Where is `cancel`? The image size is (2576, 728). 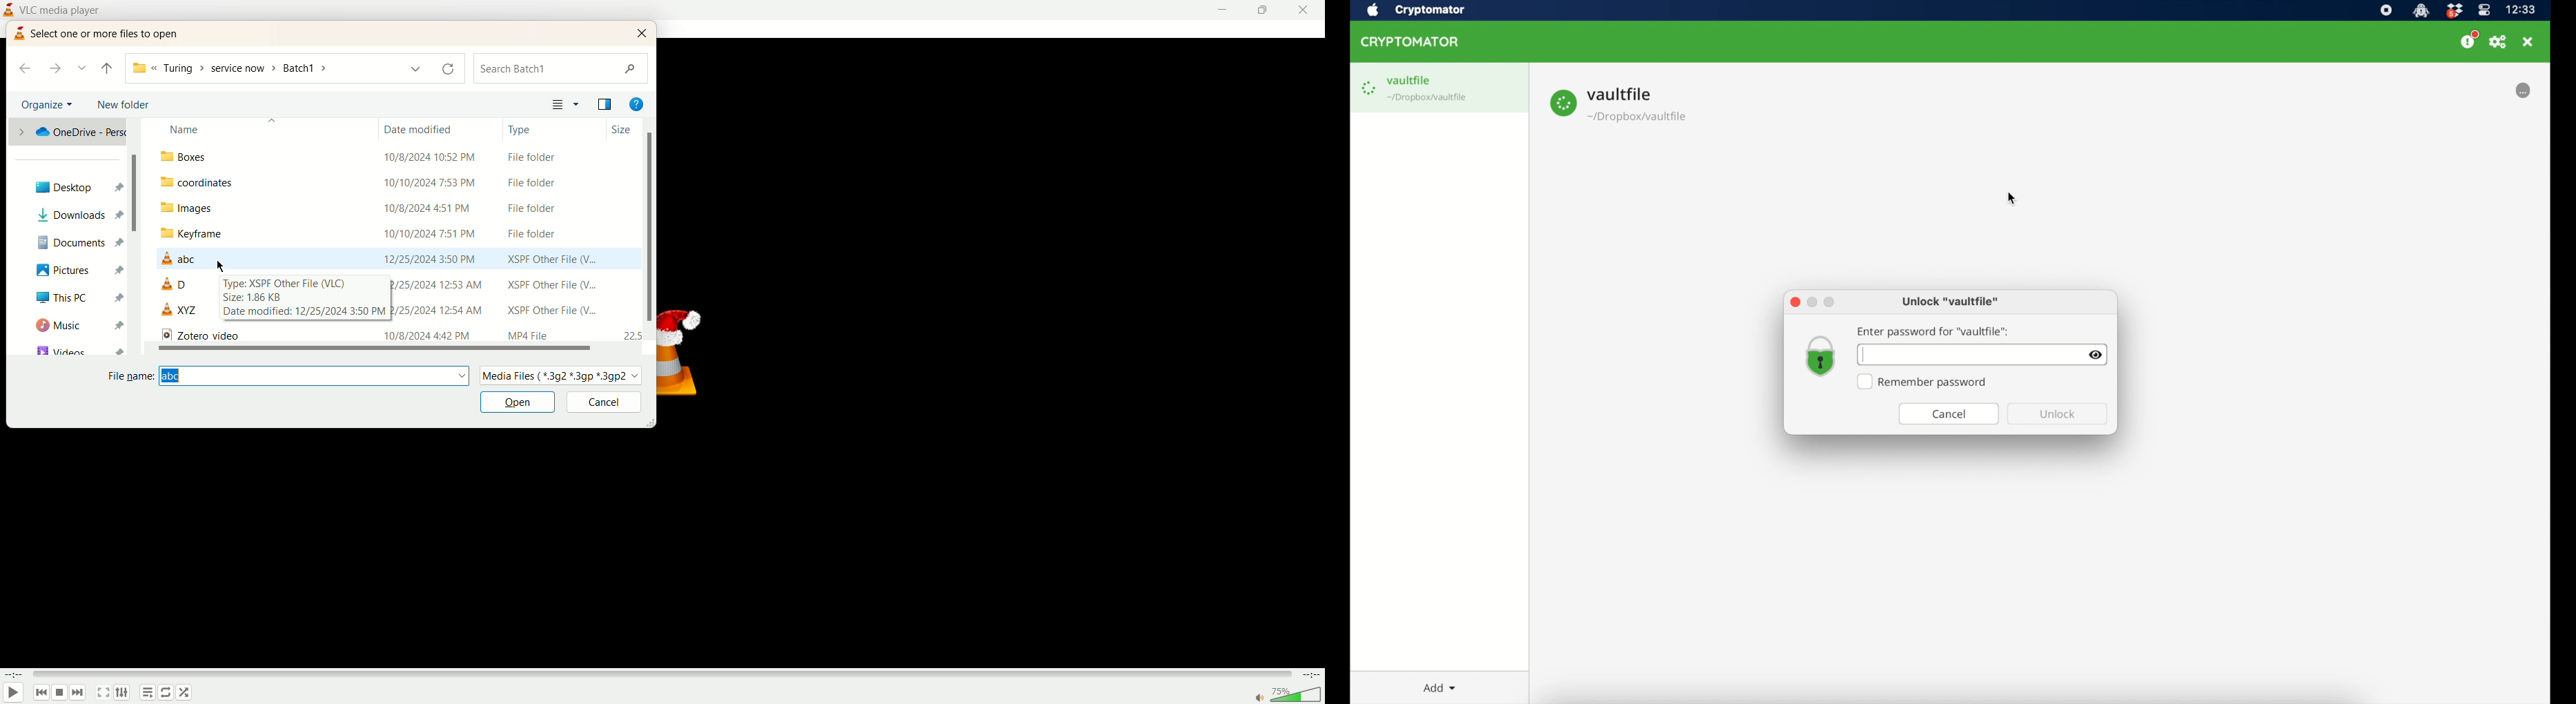
cancel is located at coordinates (602, 402).